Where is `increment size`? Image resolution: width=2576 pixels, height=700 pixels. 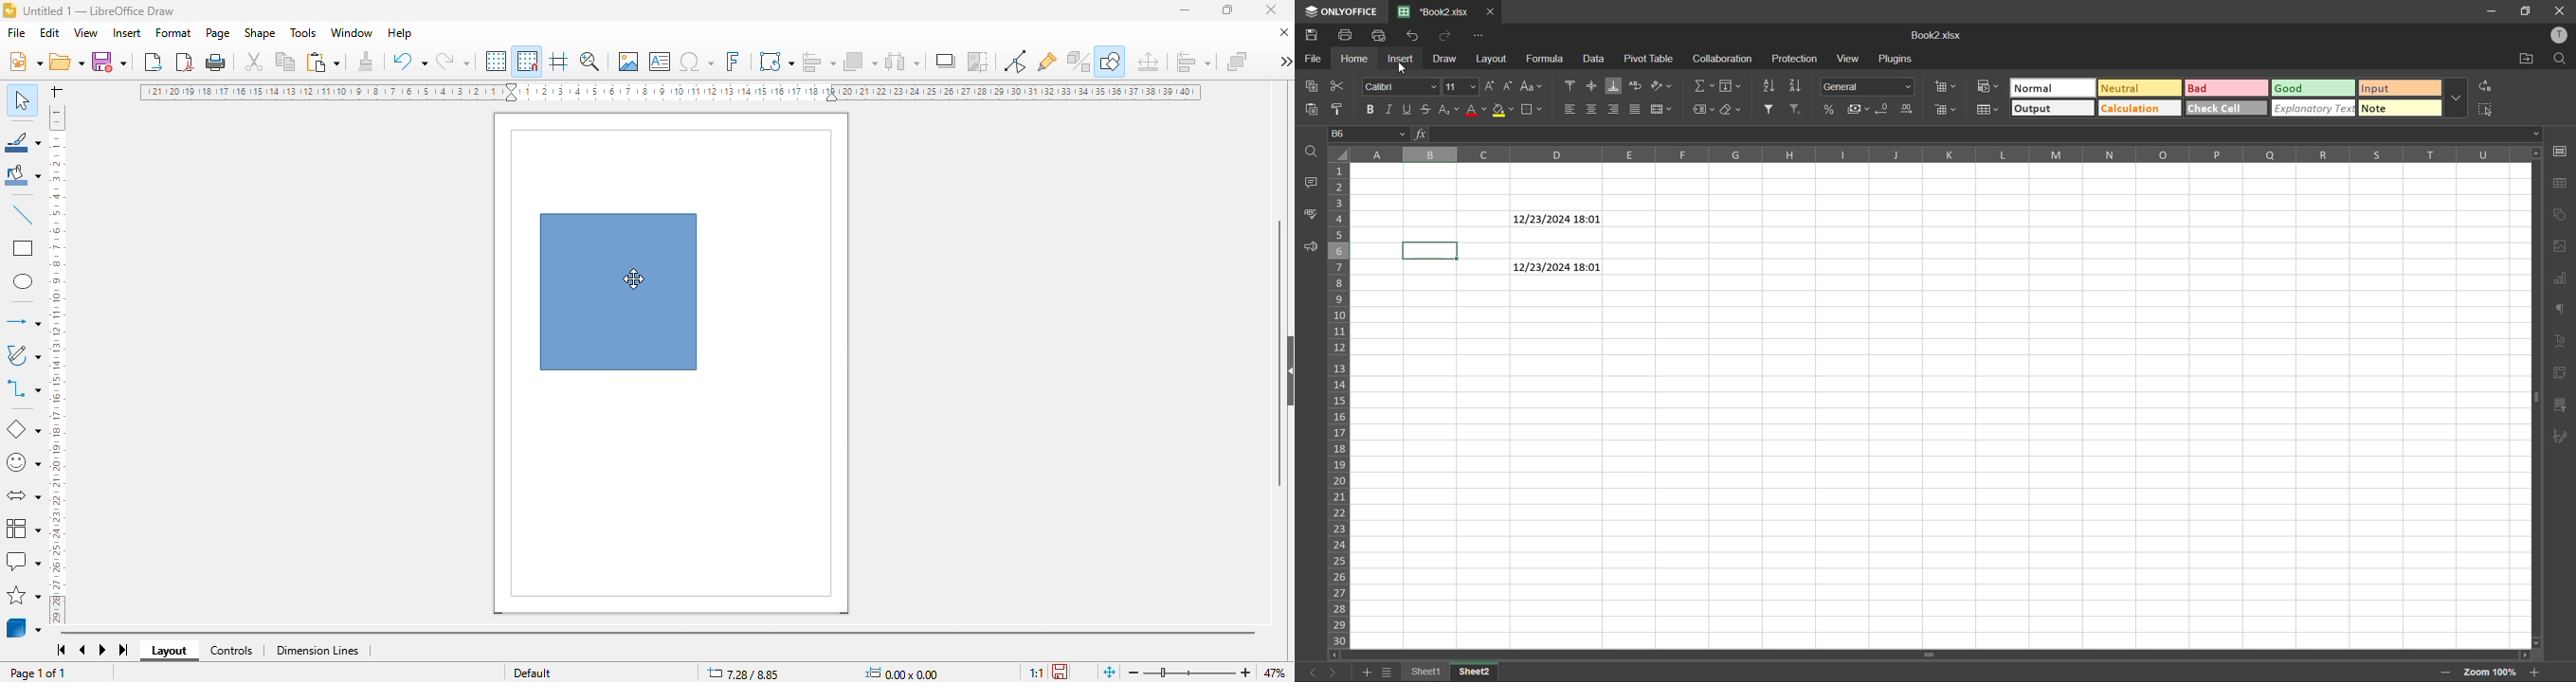
increment size is located at coordinates (1492, 85).